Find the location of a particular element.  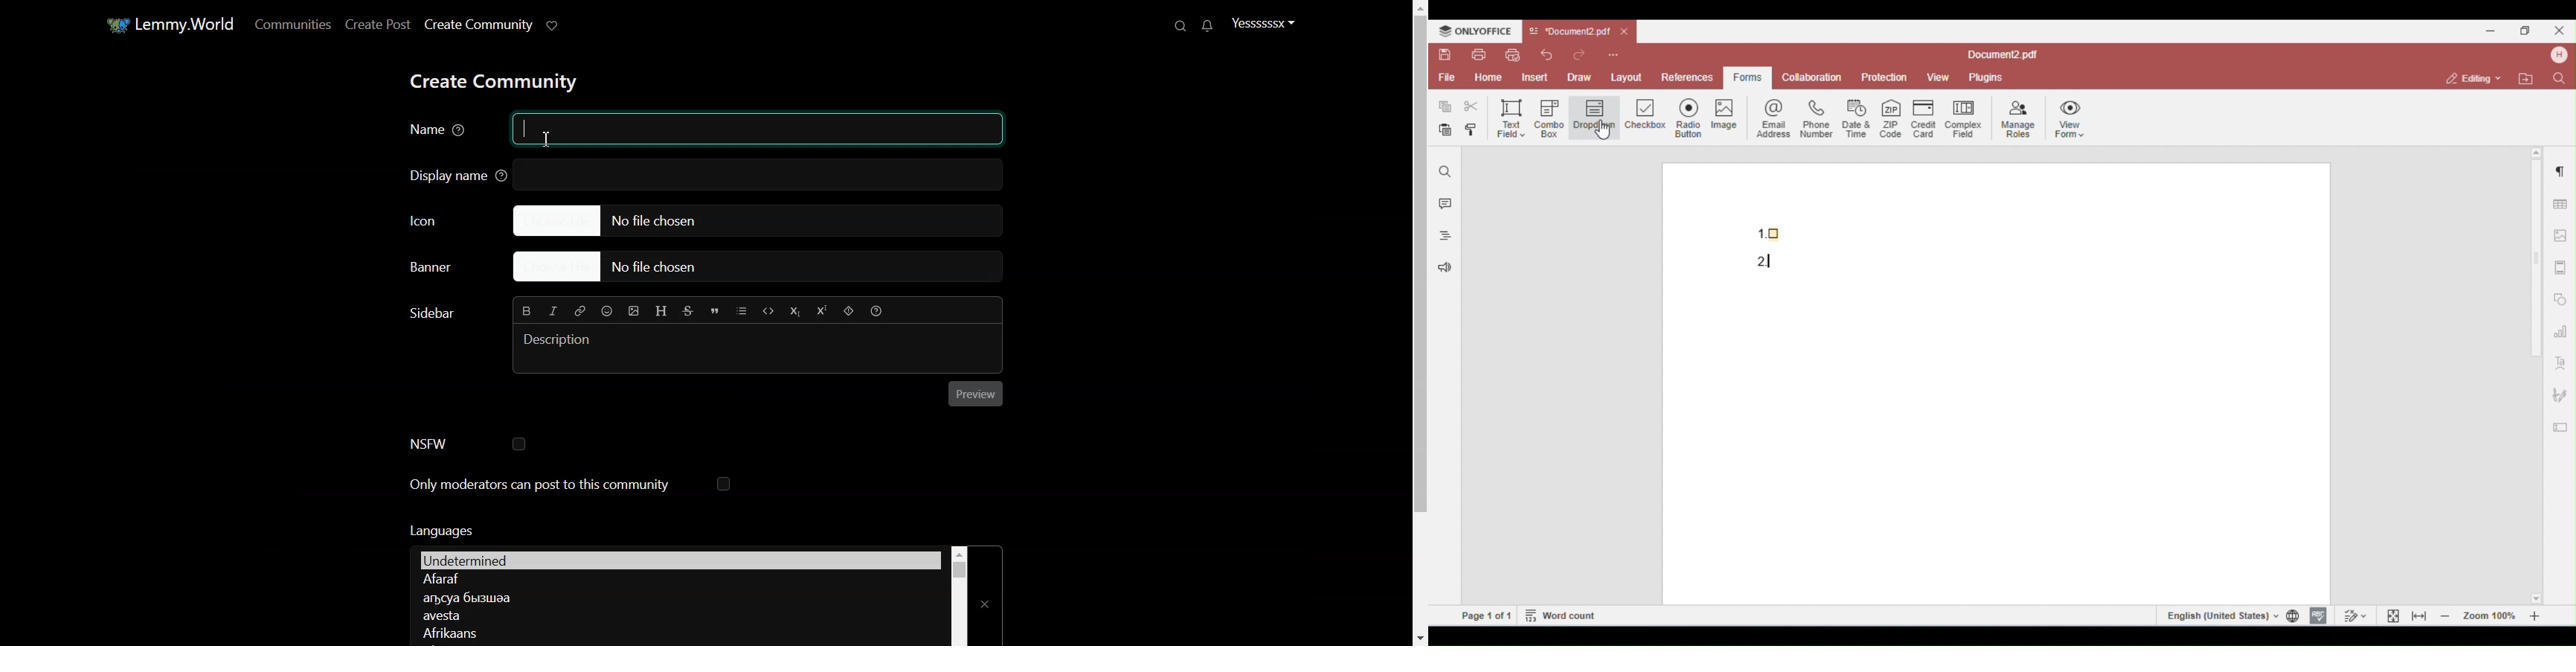

NSFW is located at coordinates (467, 444).